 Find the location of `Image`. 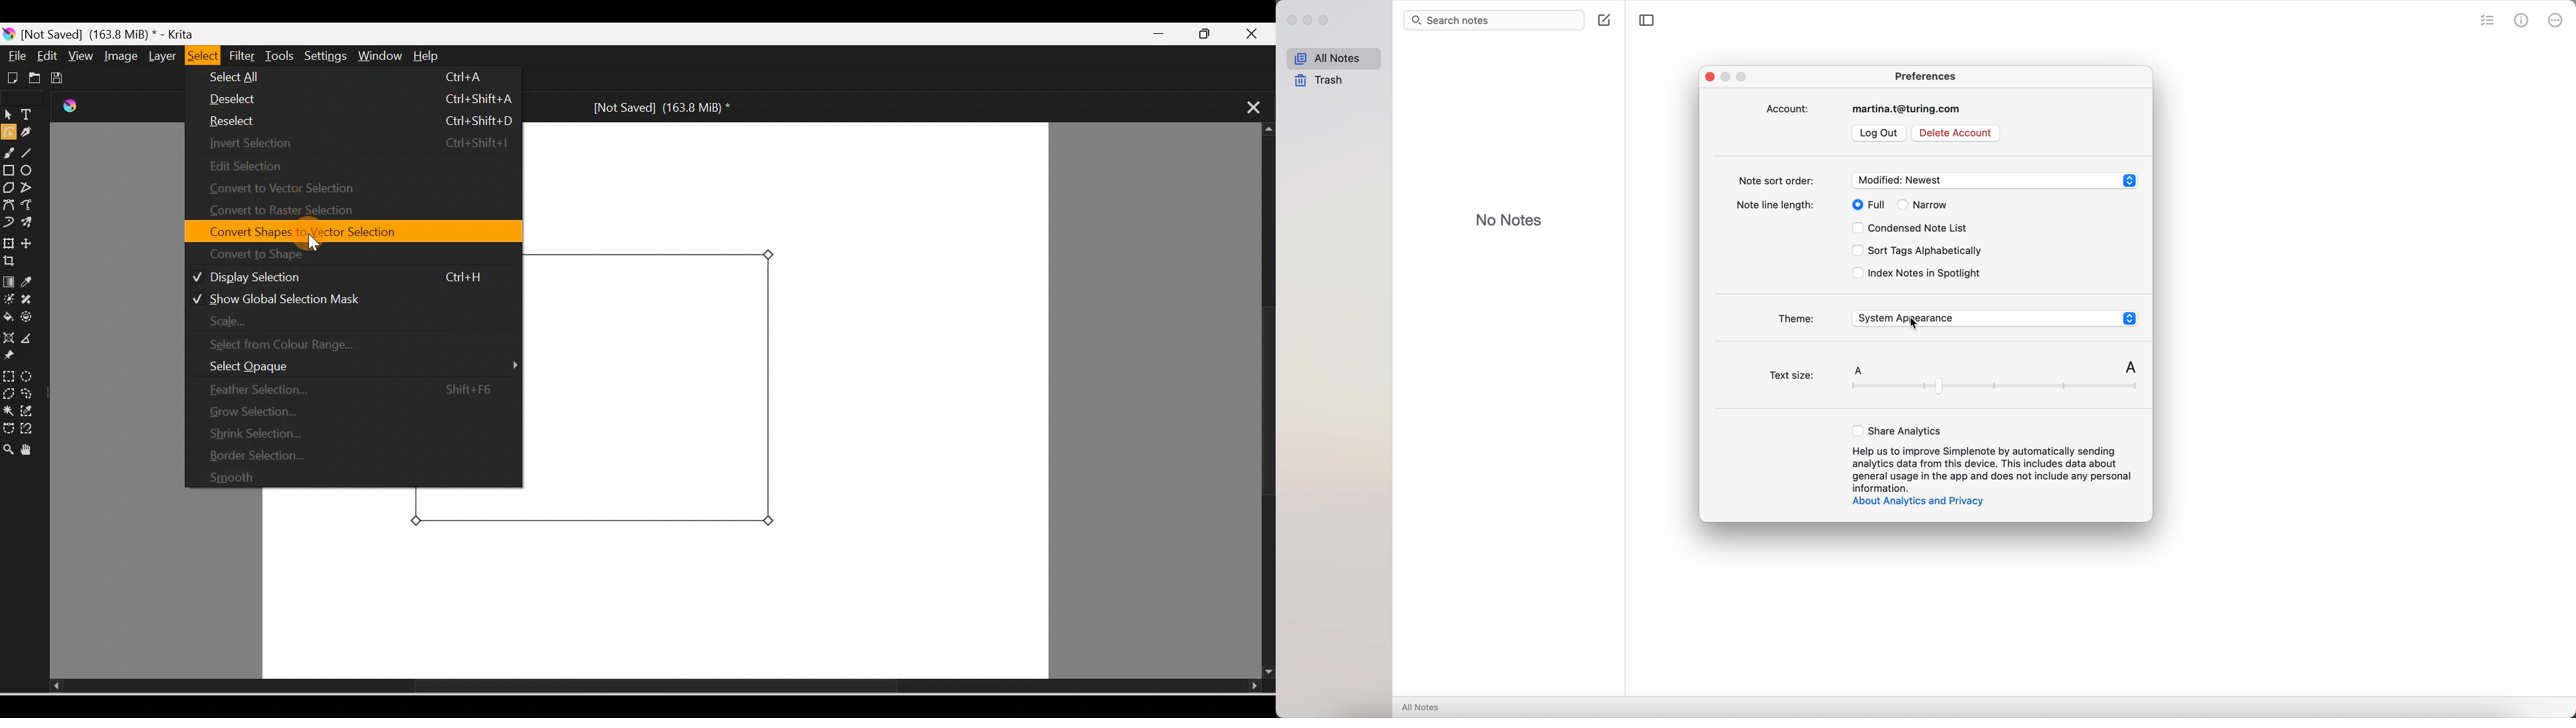

Image is located at coordinates (118, 56).